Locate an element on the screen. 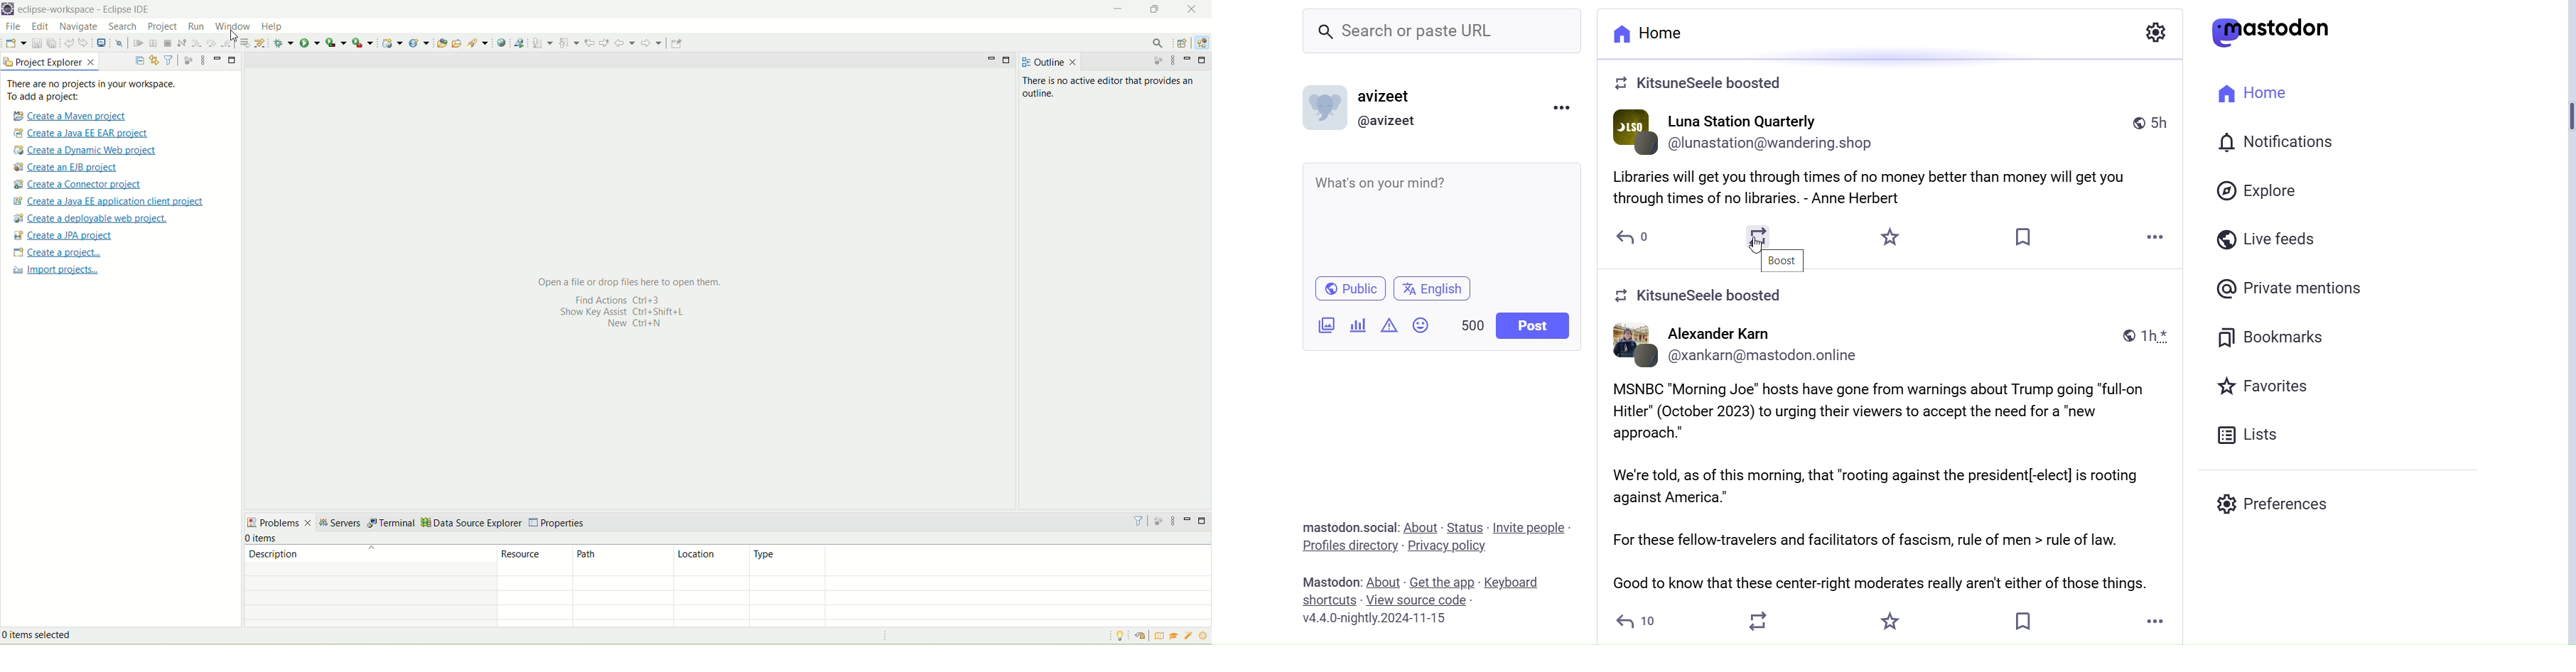  Emoji is located at coordinates (1422, 325).